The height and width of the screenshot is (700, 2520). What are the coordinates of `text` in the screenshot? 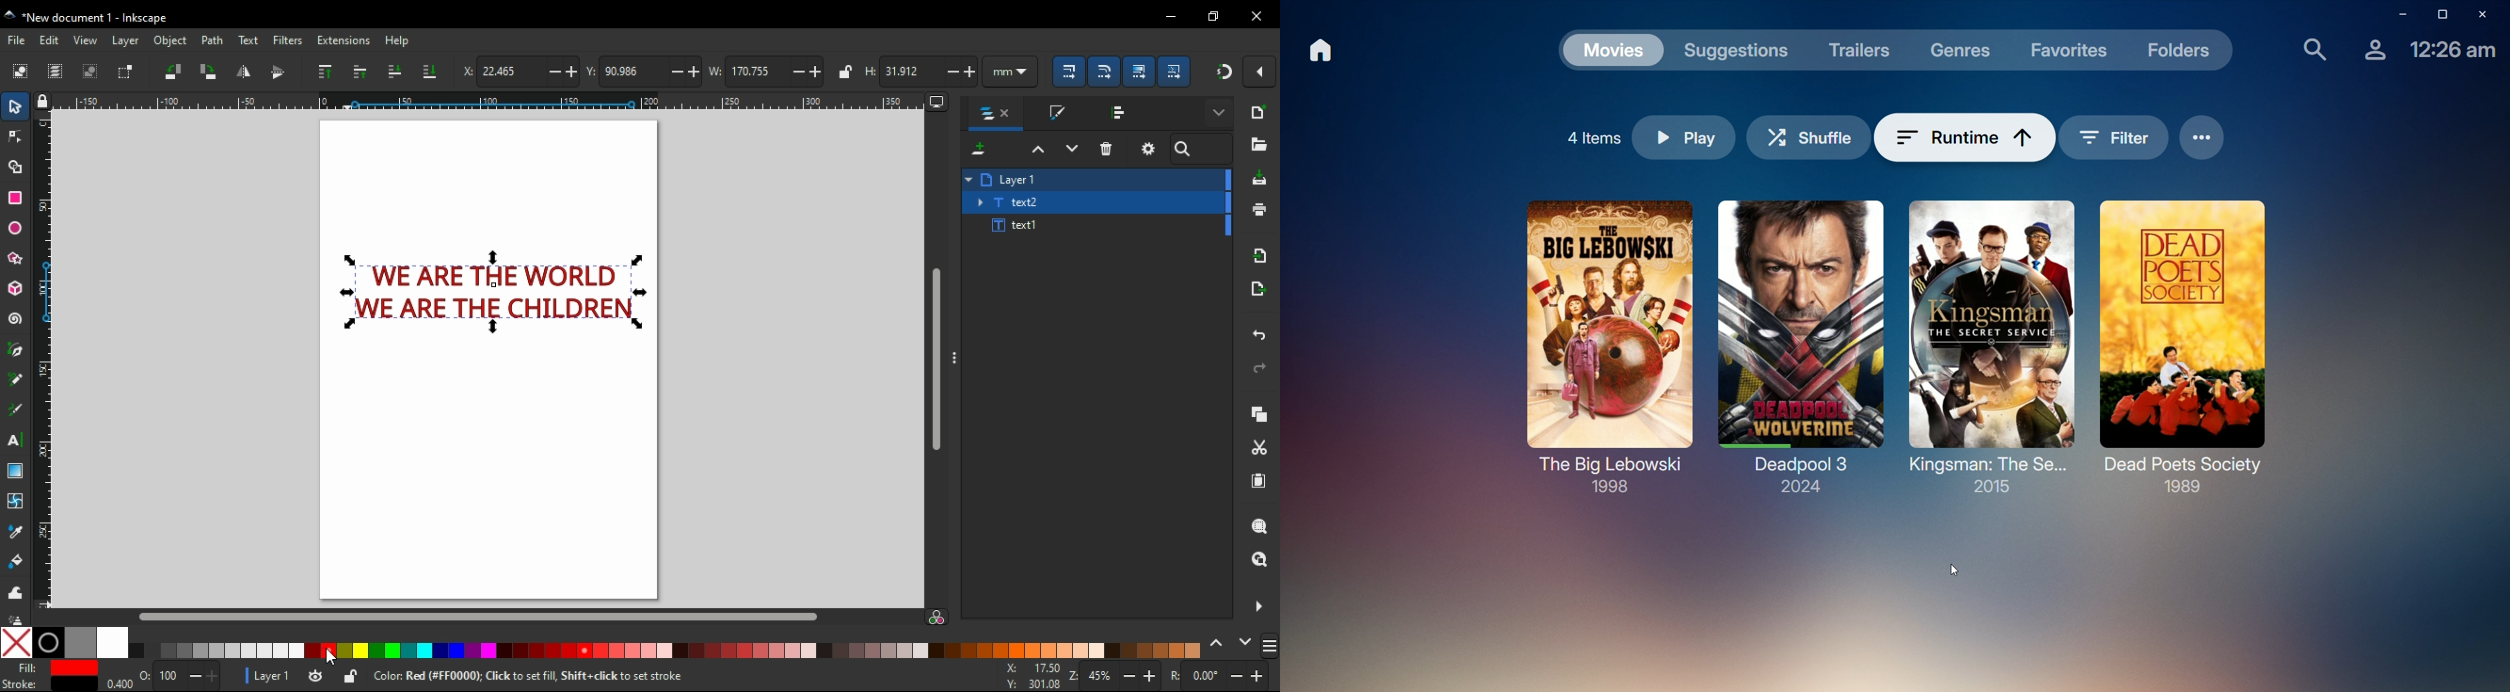 It's located at (248, 40).